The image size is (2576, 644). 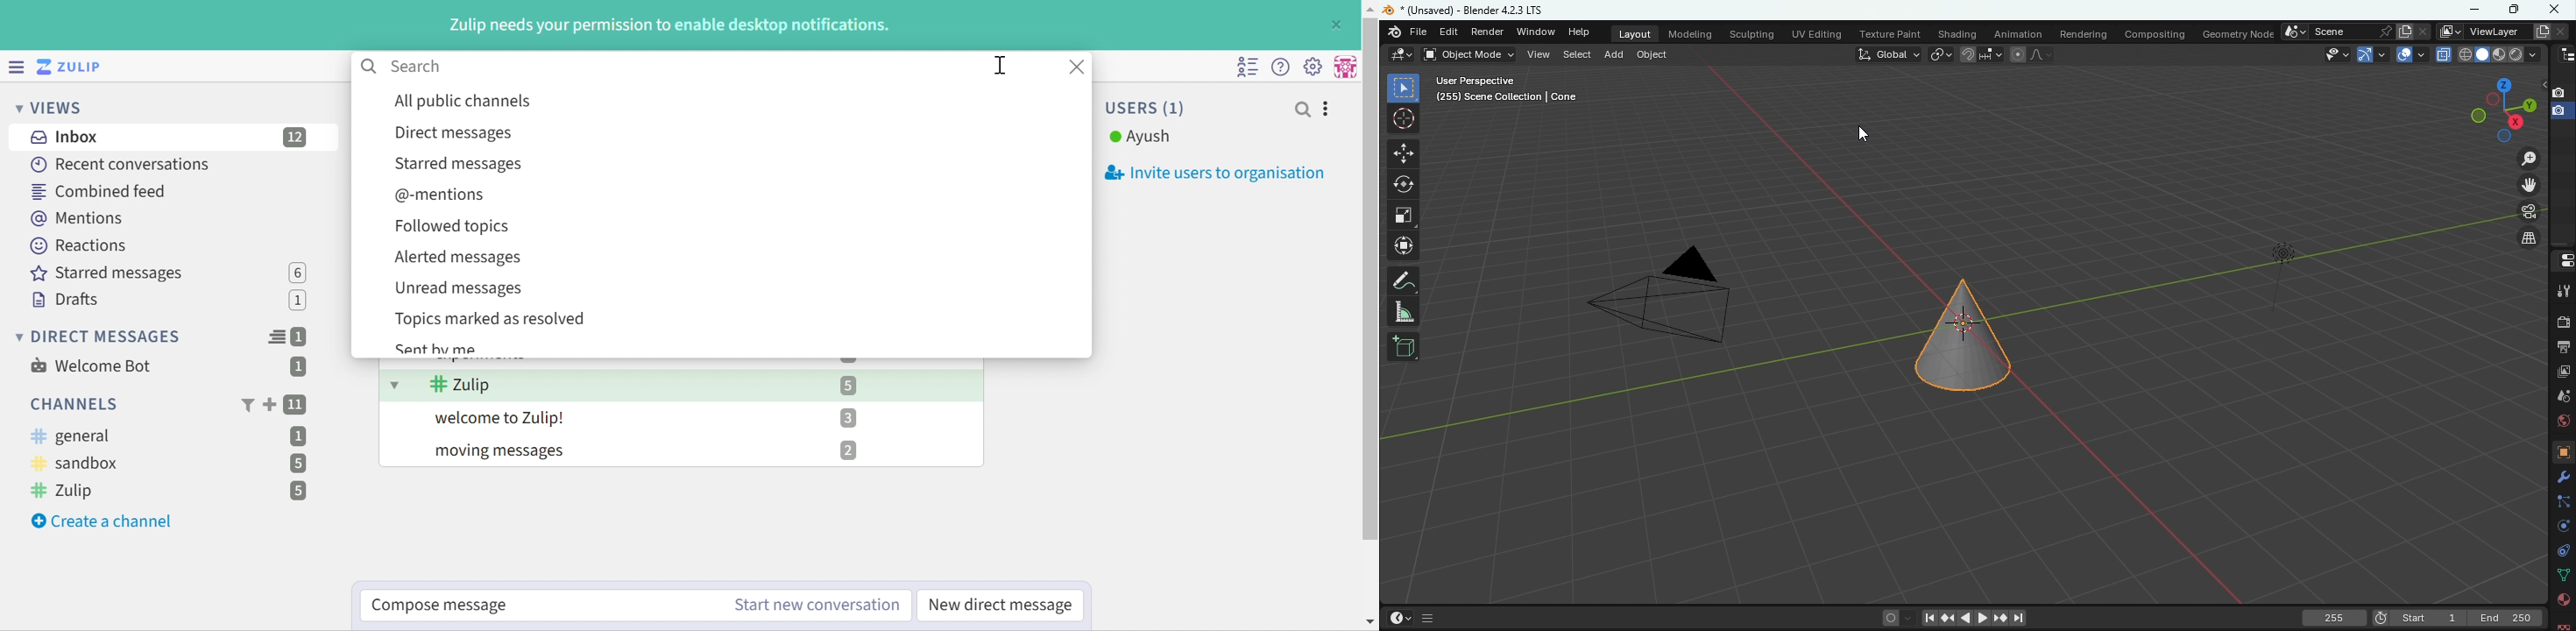 I want to click on Show Gizmo, so click(x=2365, y=55).